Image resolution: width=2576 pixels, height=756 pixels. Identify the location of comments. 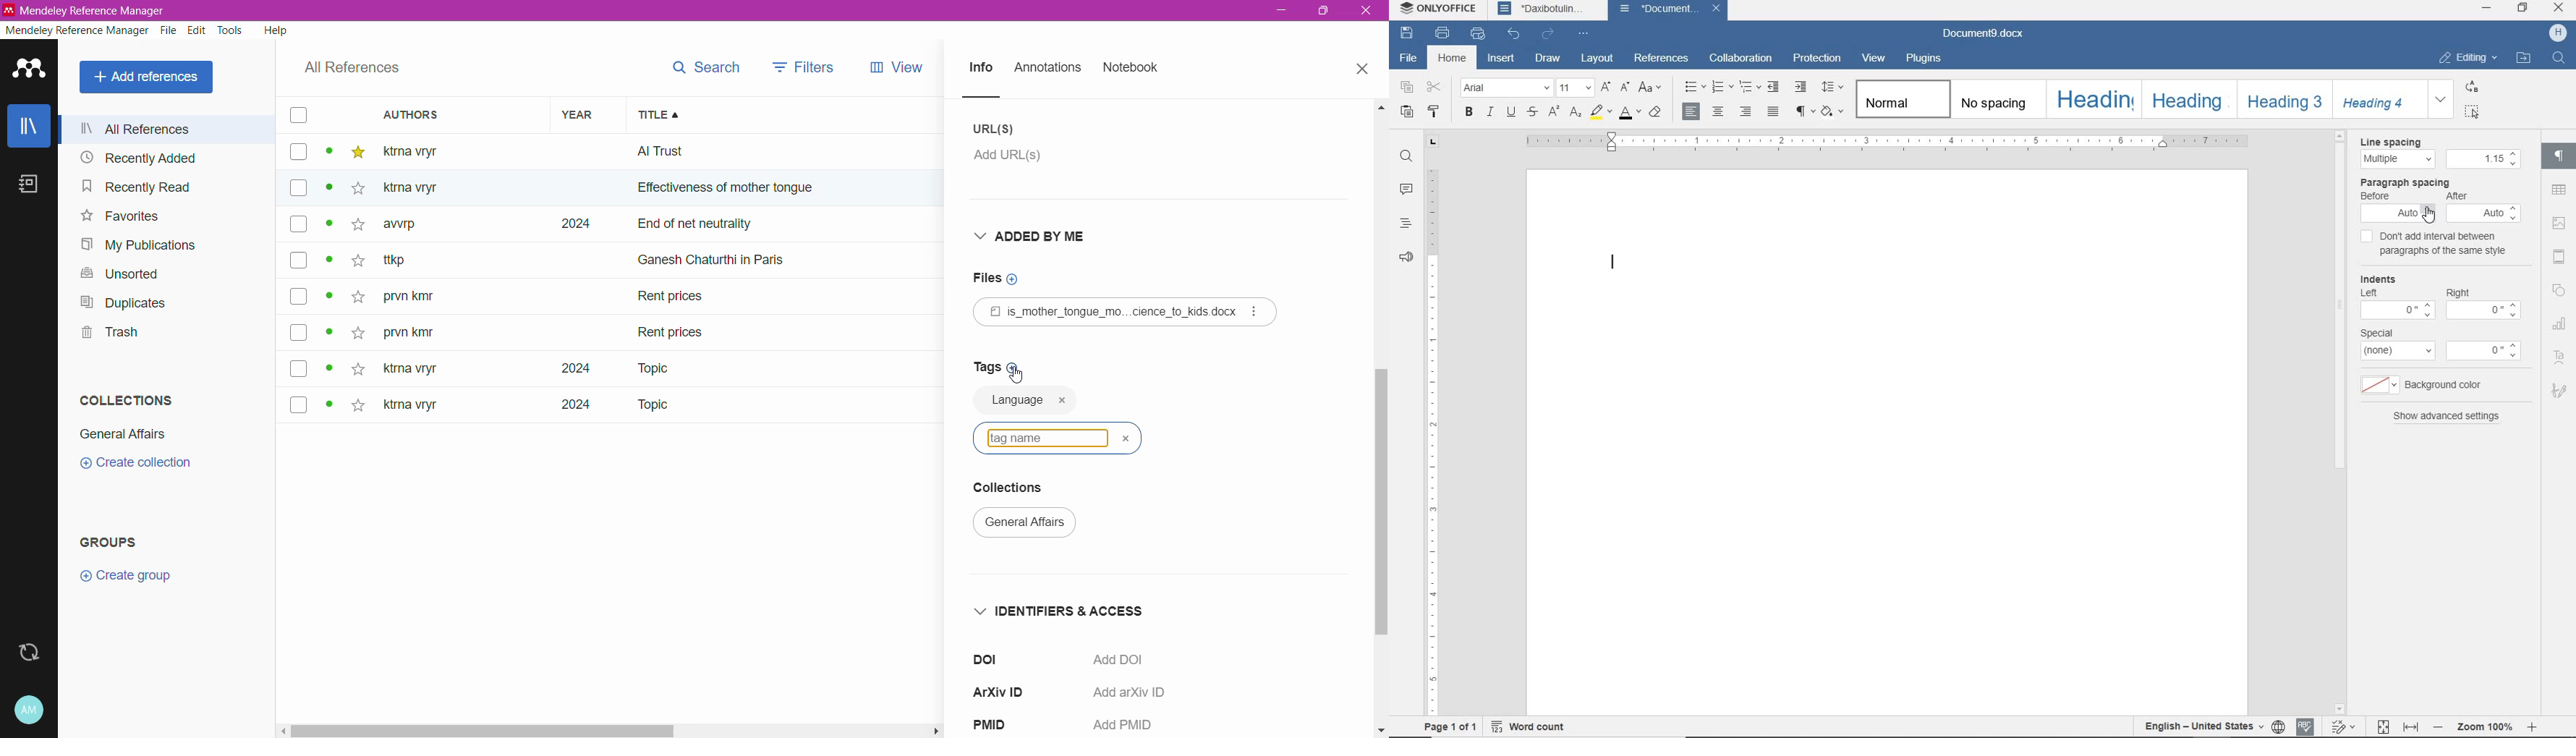
(1407, 189).